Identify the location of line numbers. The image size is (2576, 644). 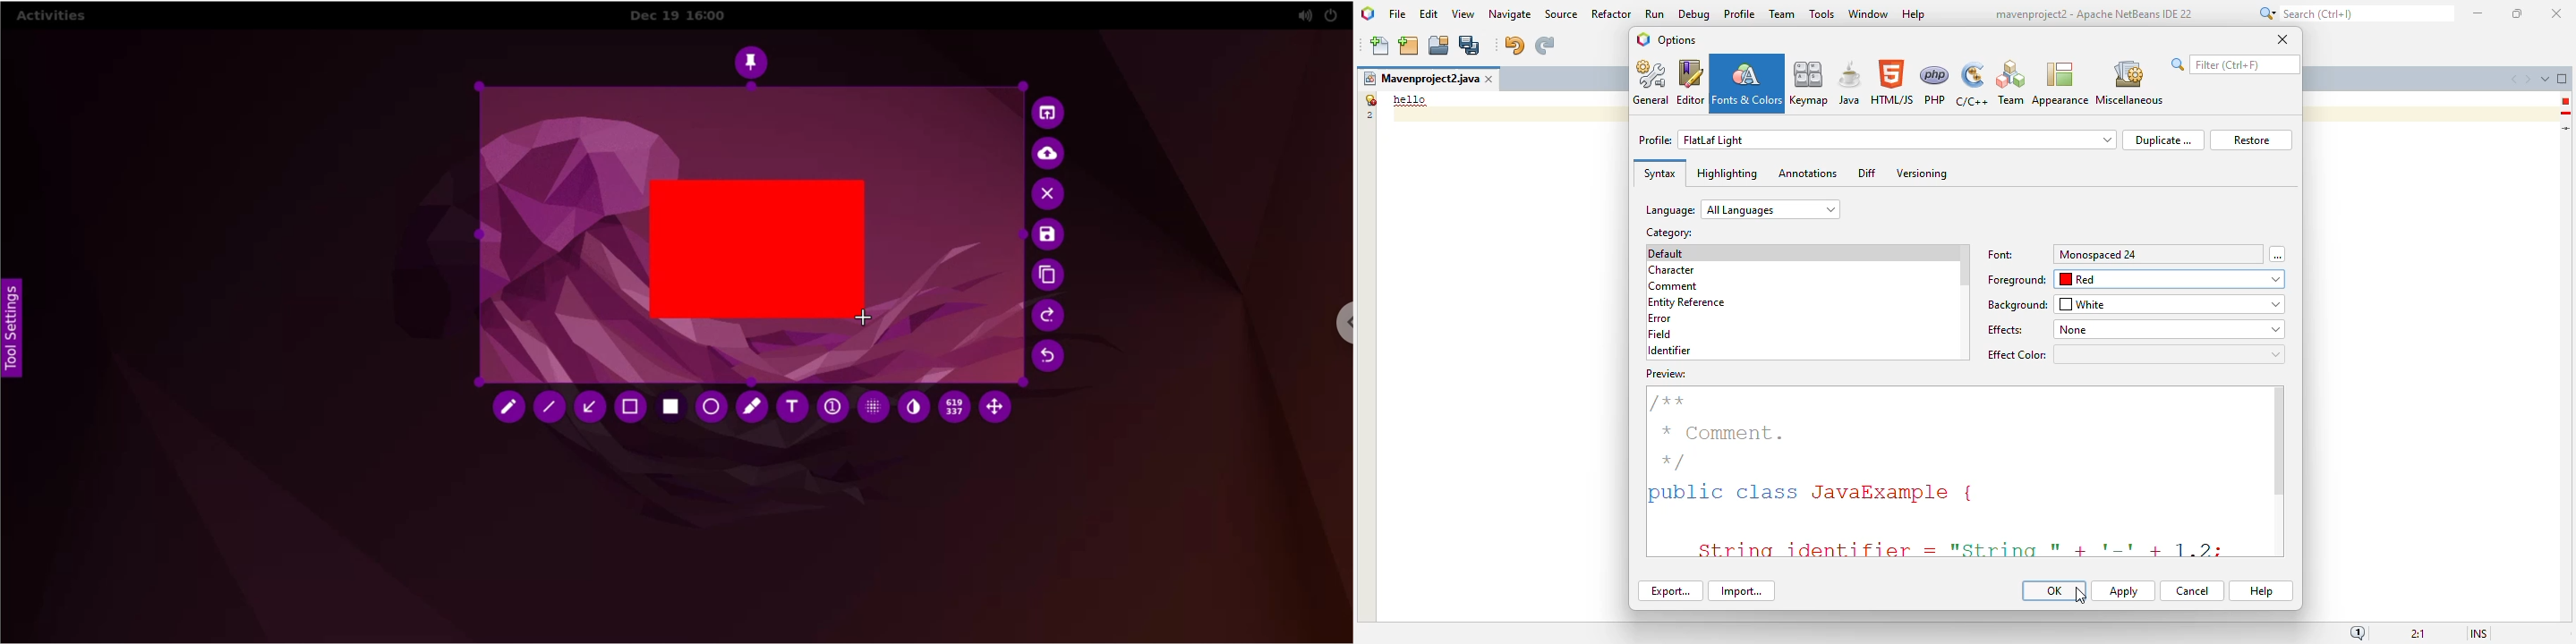
(1369, 106).